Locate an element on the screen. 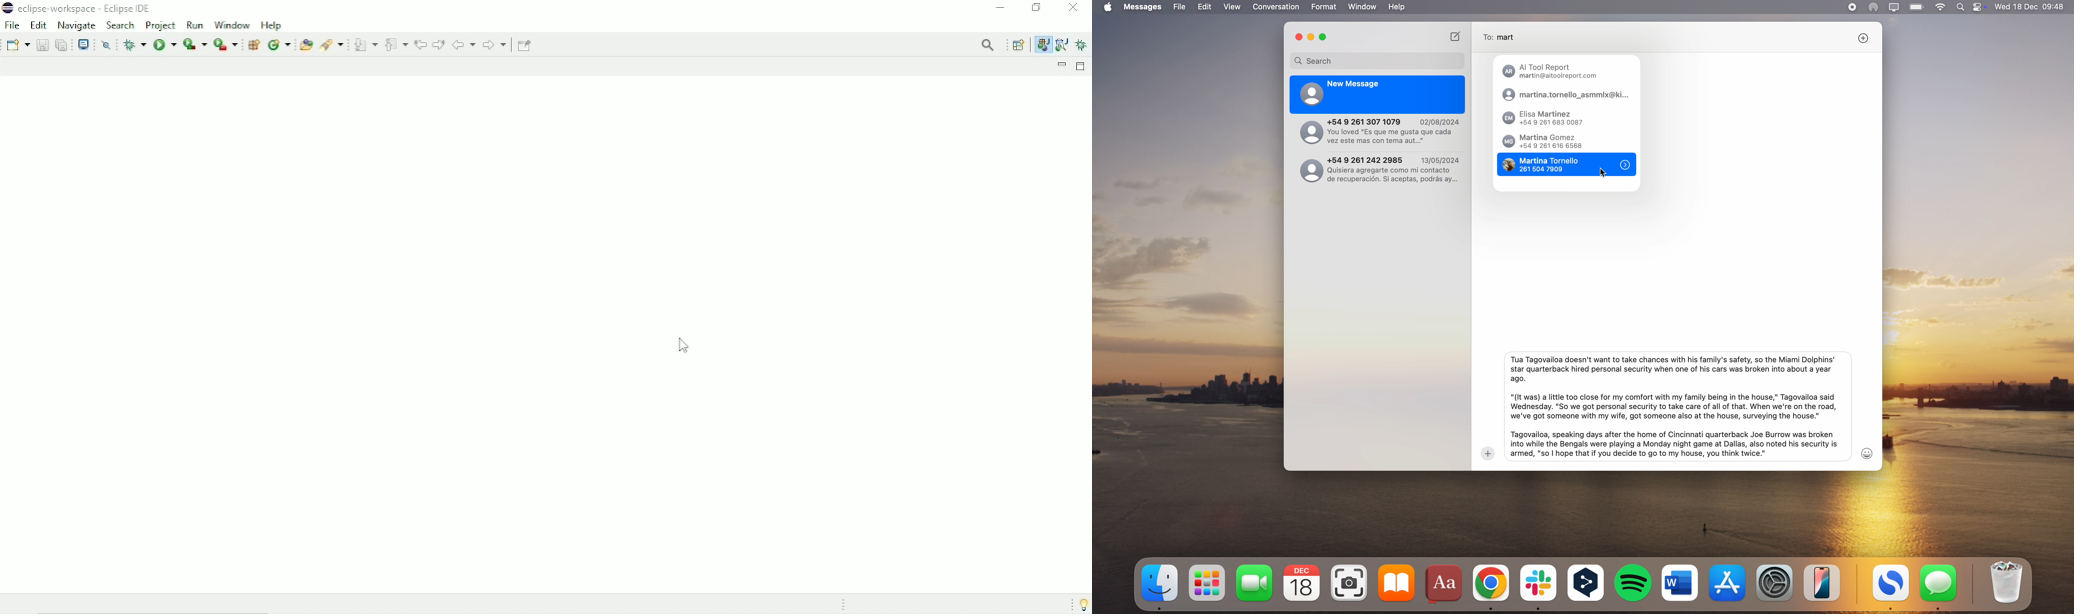 The image size is (2100, 616). emojis is located at coordinates (1868, 453).